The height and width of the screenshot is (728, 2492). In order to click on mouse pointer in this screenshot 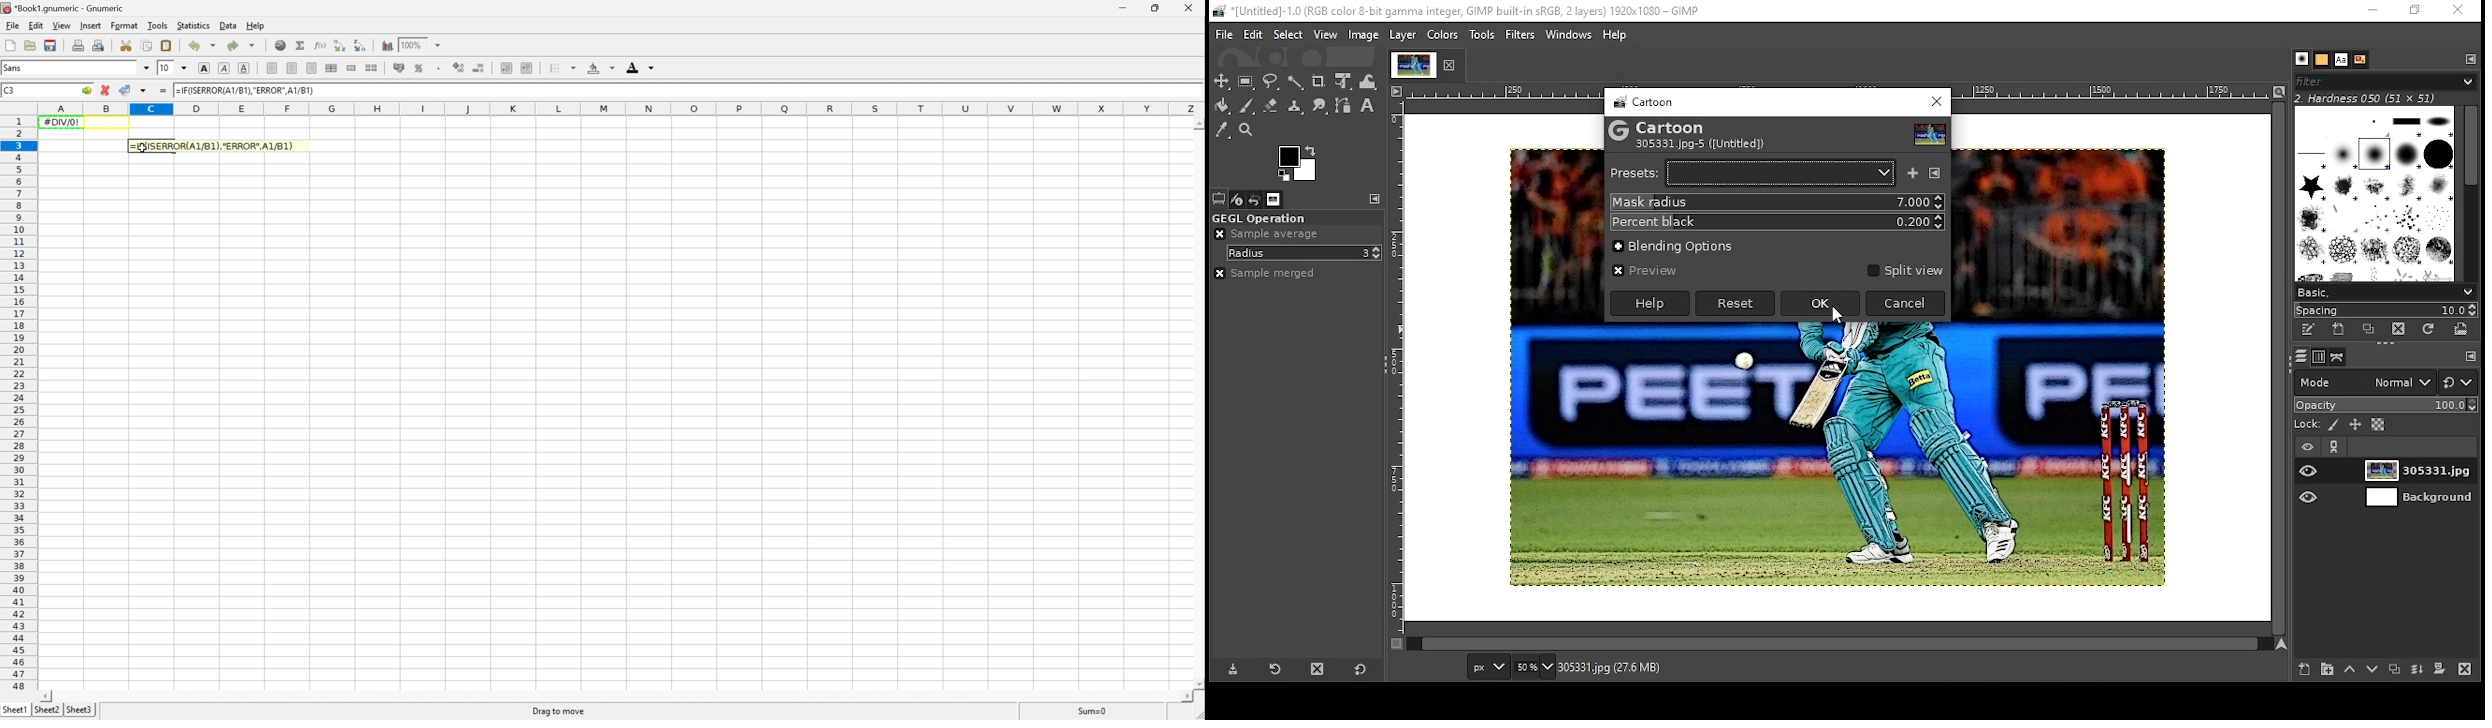, I will do `click(1836, 317)`.